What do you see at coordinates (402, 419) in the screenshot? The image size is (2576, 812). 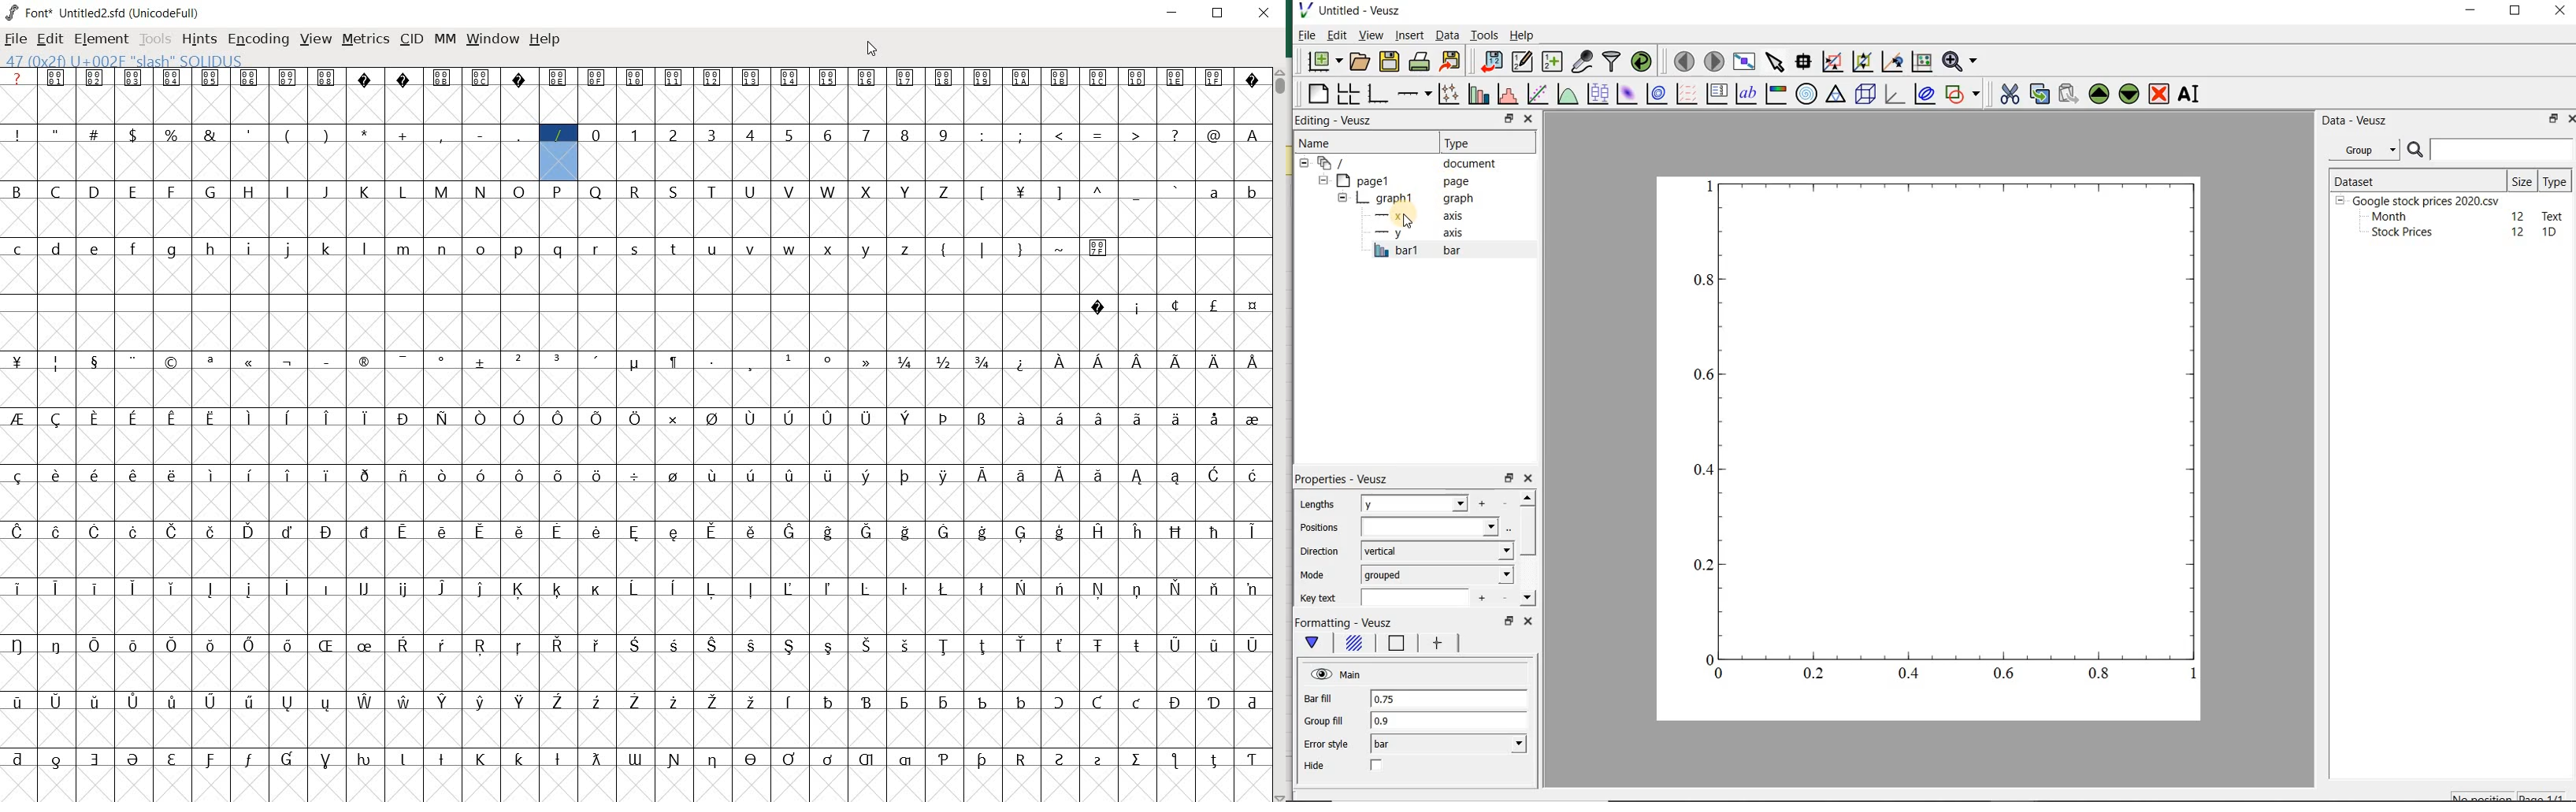 I see `glyph` at bounding box center [402, 419].